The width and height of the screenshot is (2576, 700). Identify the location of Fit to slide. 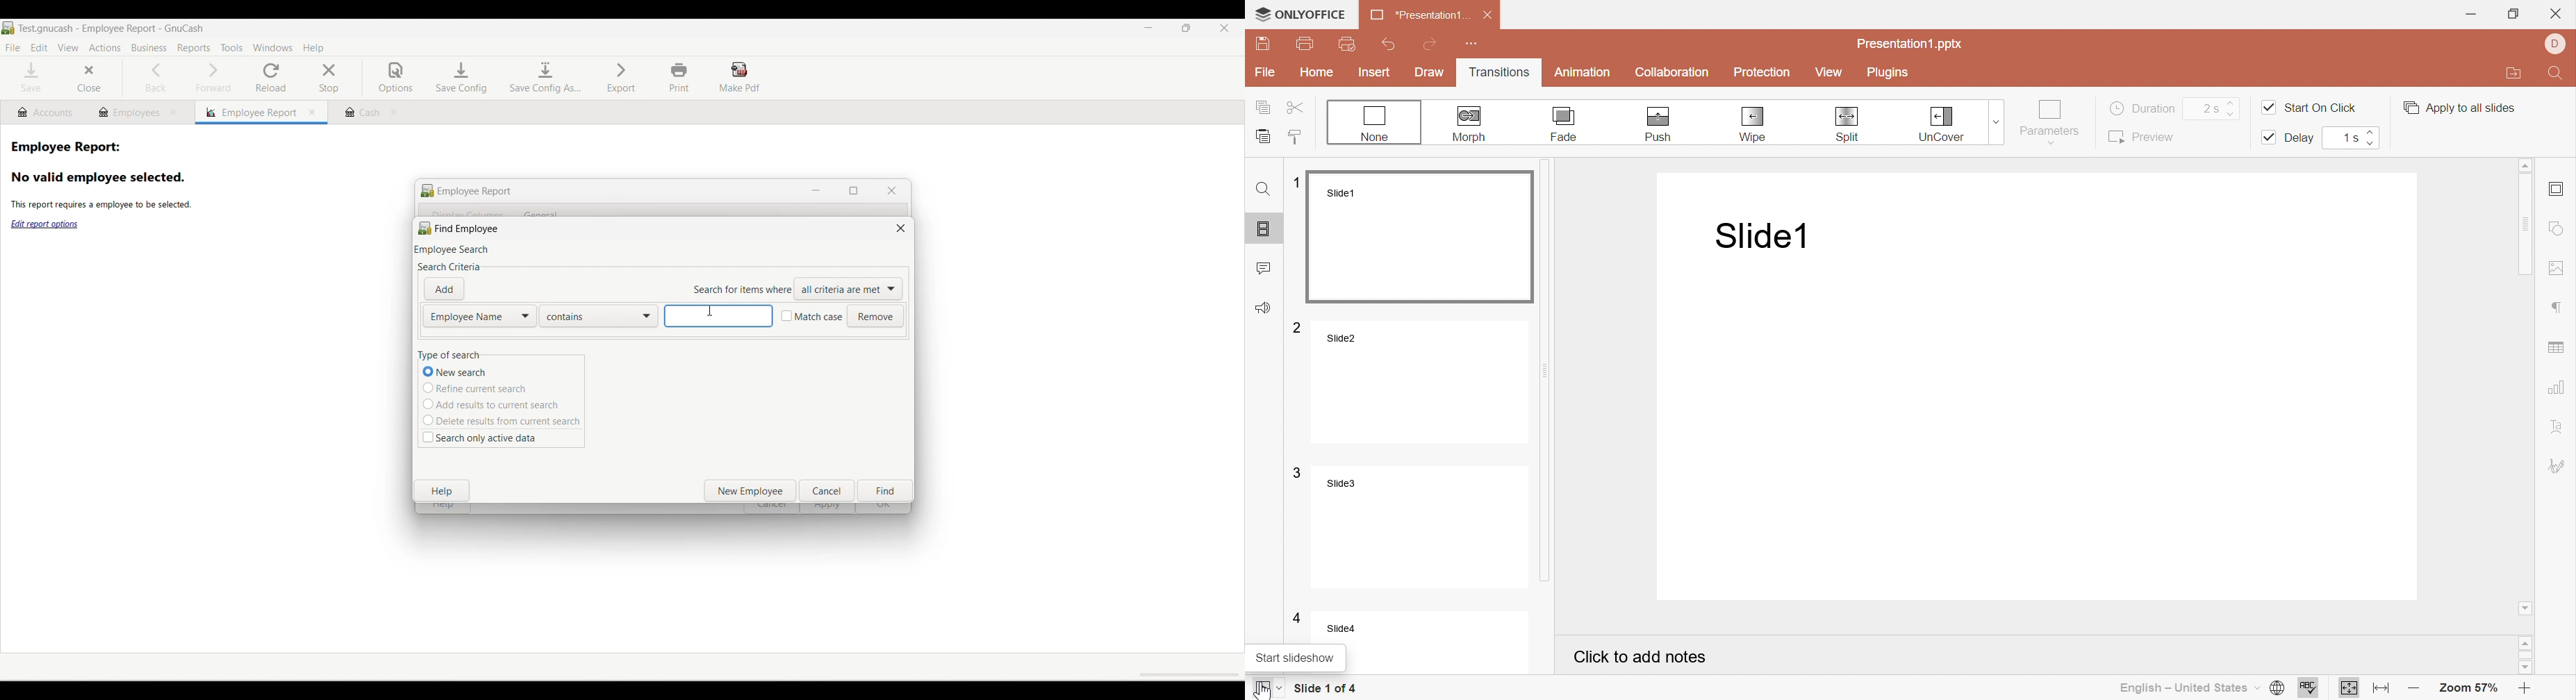
(2350, 690).